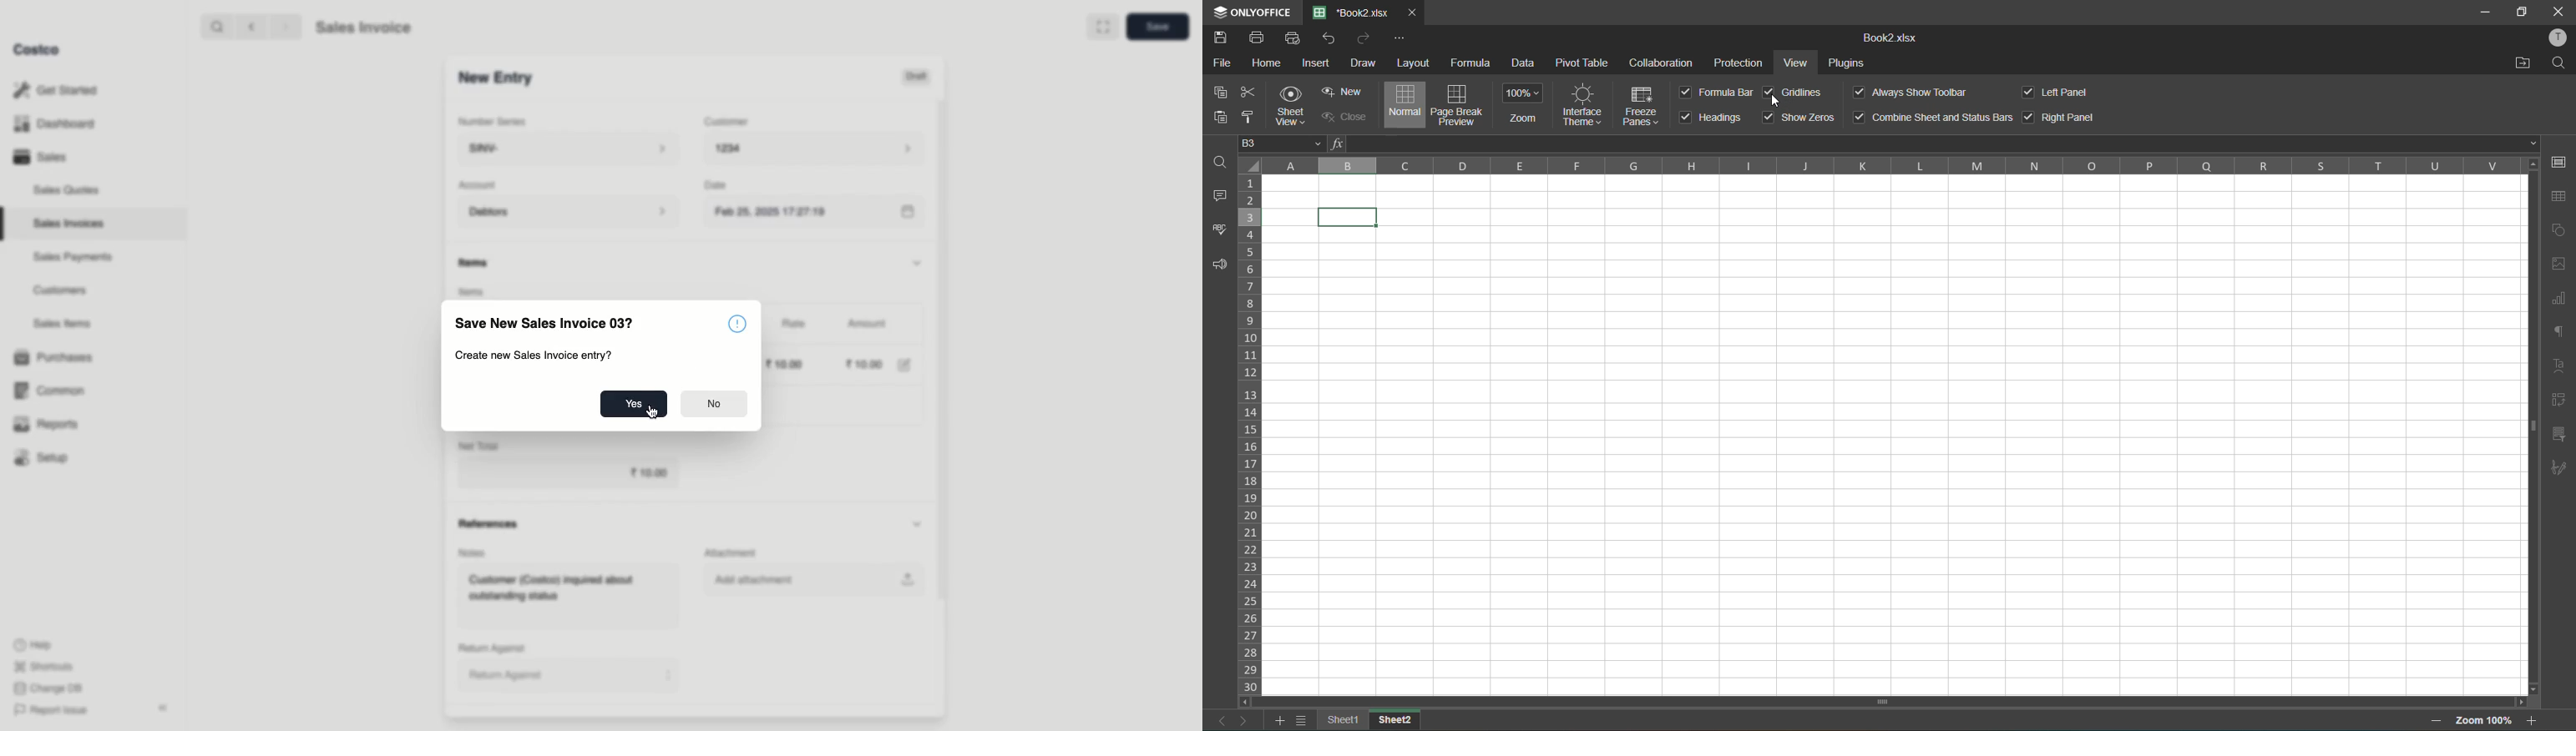  Describe the element at coordinates (1740, 63) in the screenshot. I see `protection` at that location.